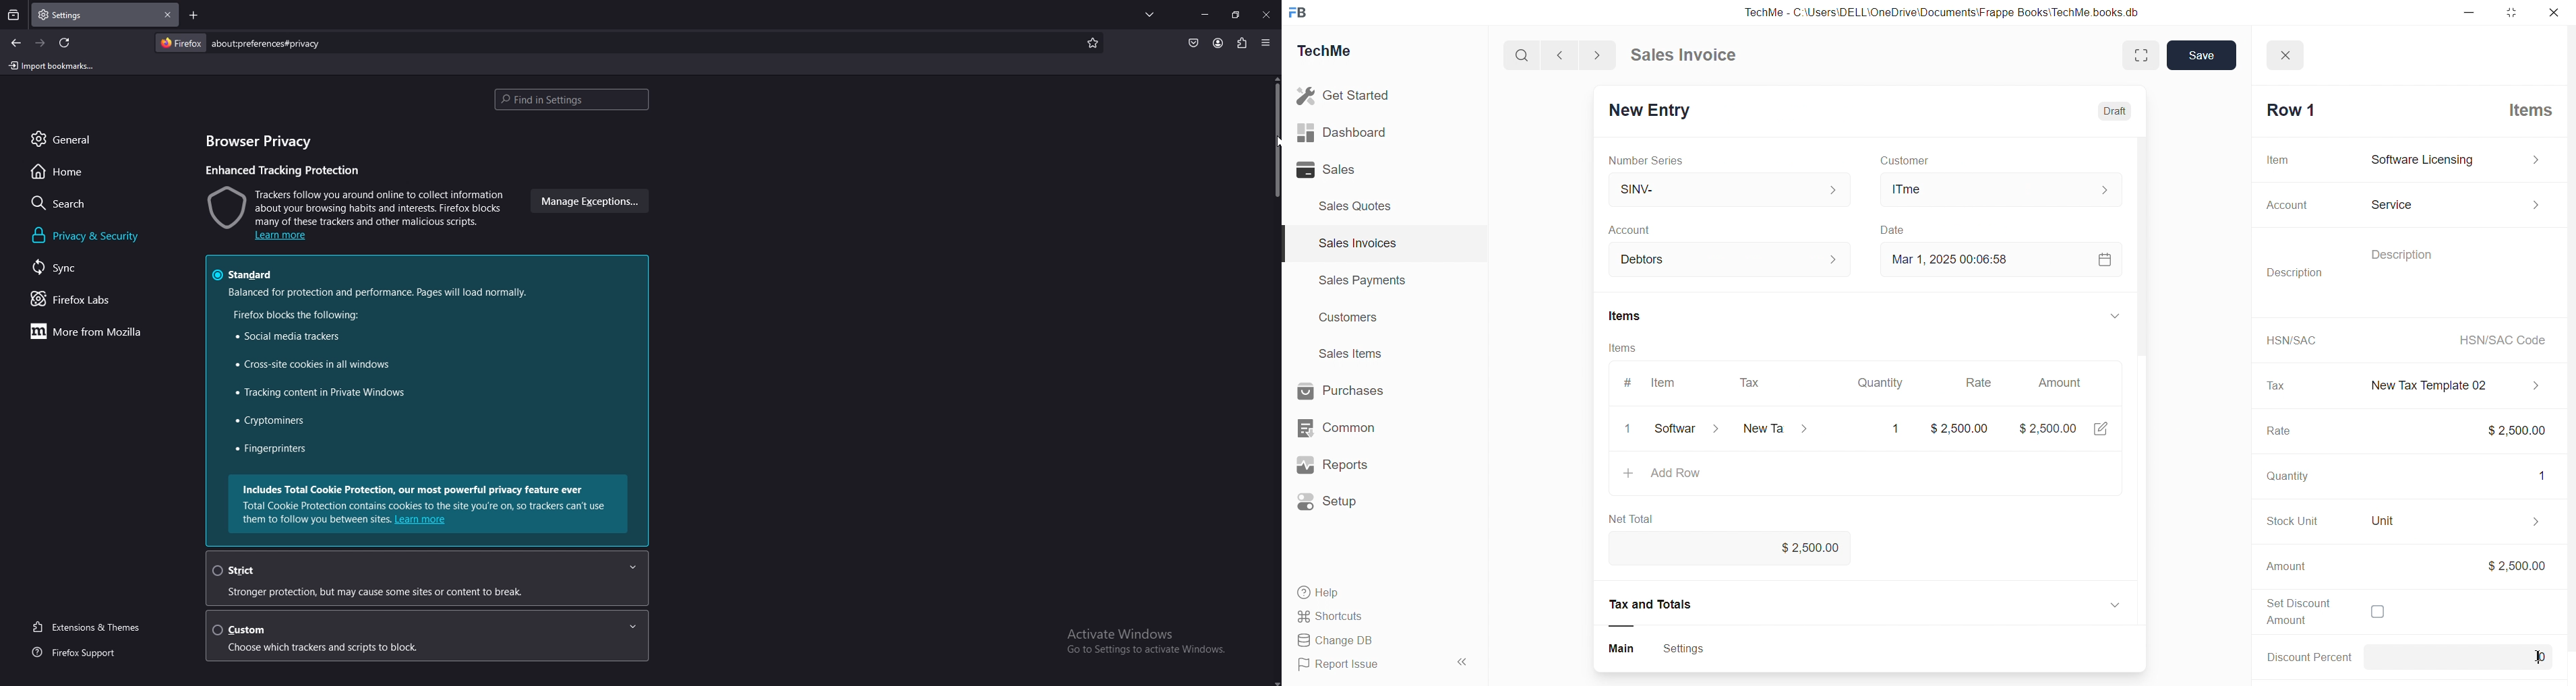 The width and height of the screenshot is (2576, 700). Describe the element at coordinates (2393, 253) in the screenshot. I see `Description` at that location.